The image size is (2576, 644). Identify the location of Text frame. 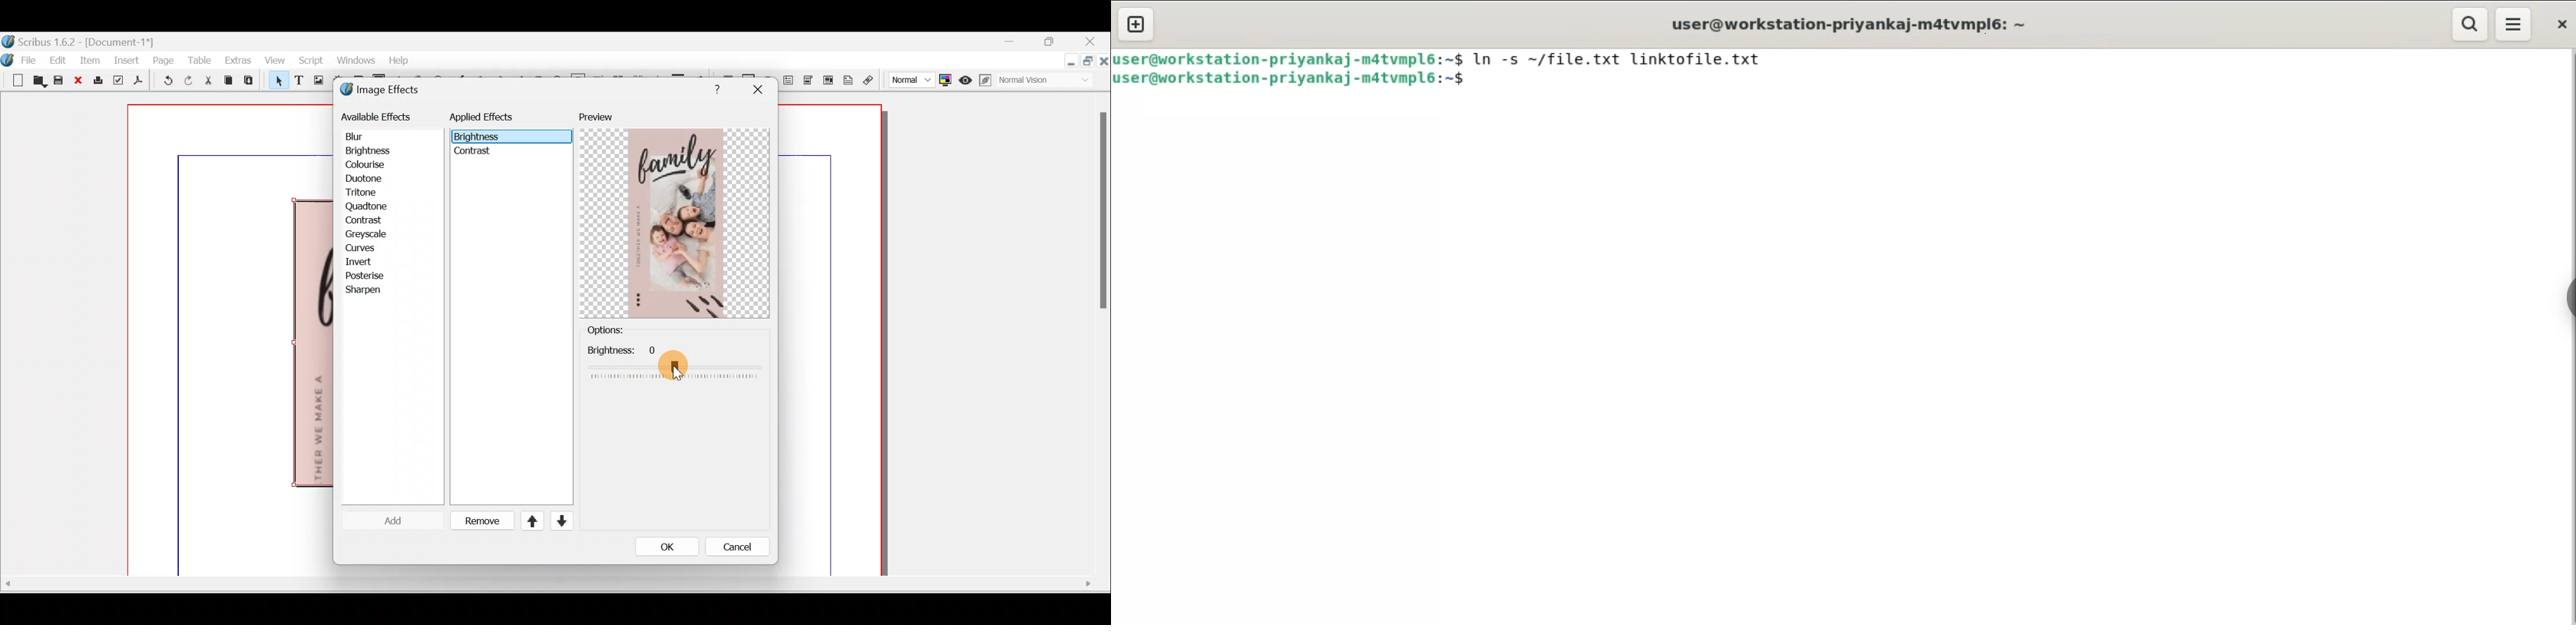
(298, 81).